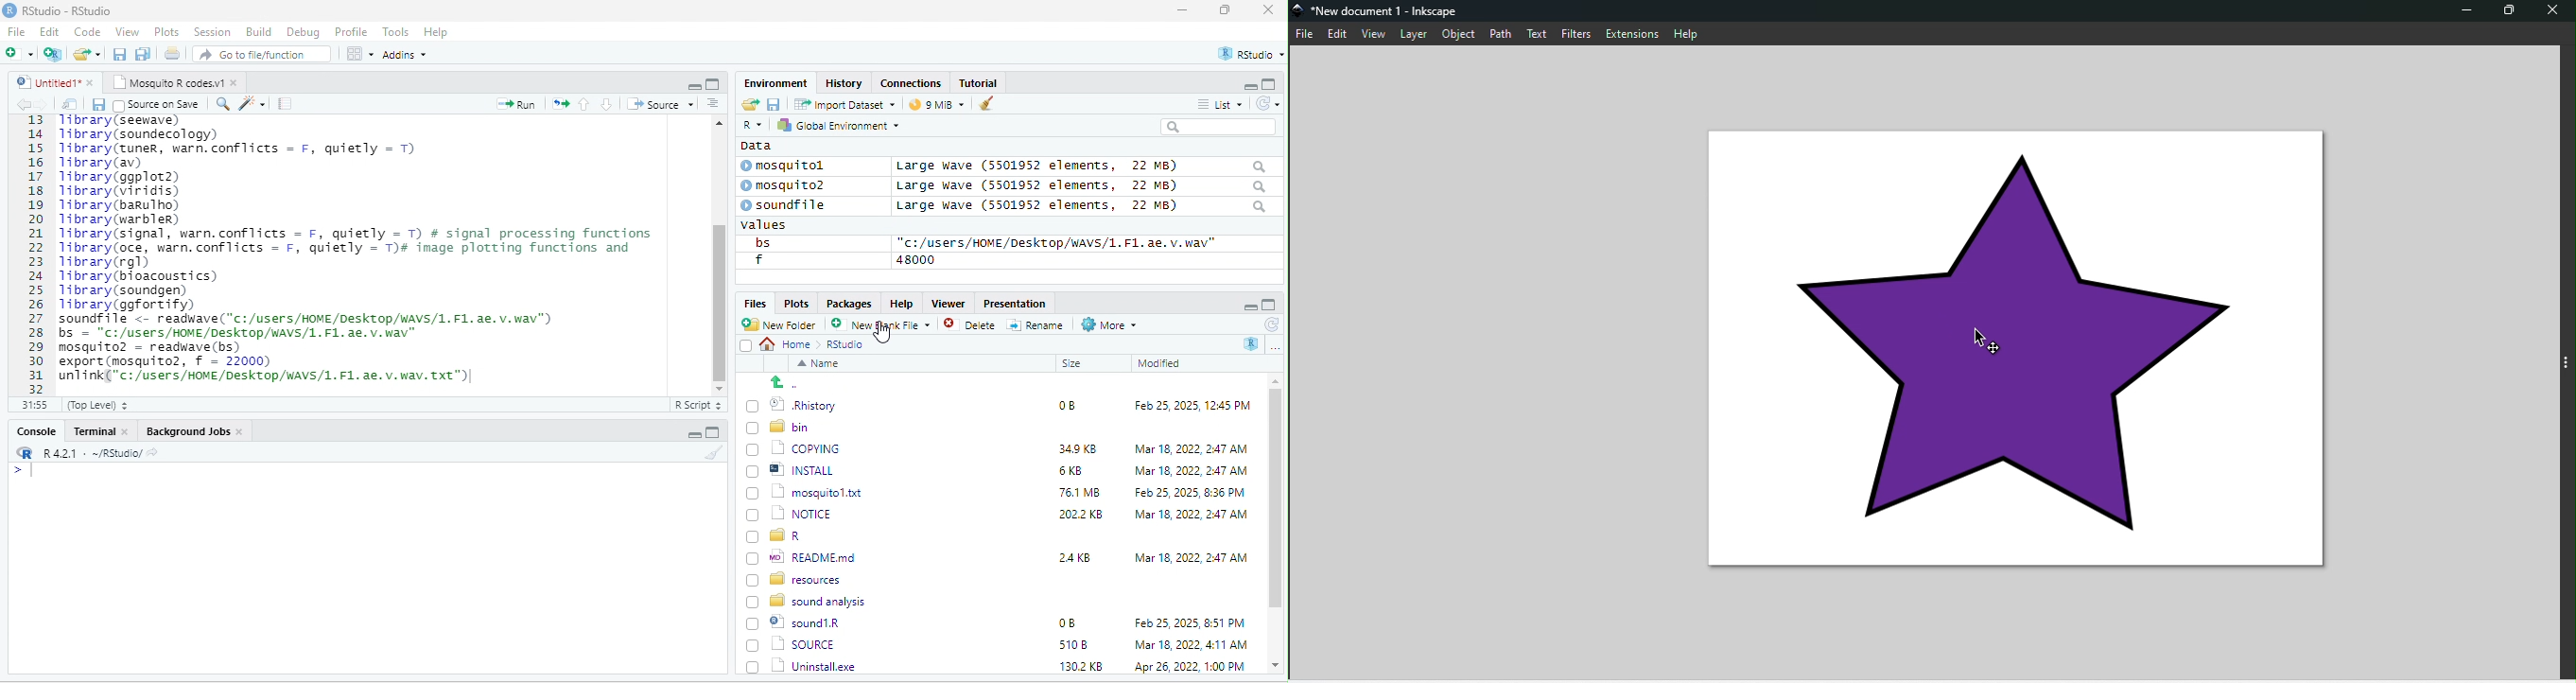 This screenshot has width=2576, height=700. I want to click on Help, so click(1688, 35).